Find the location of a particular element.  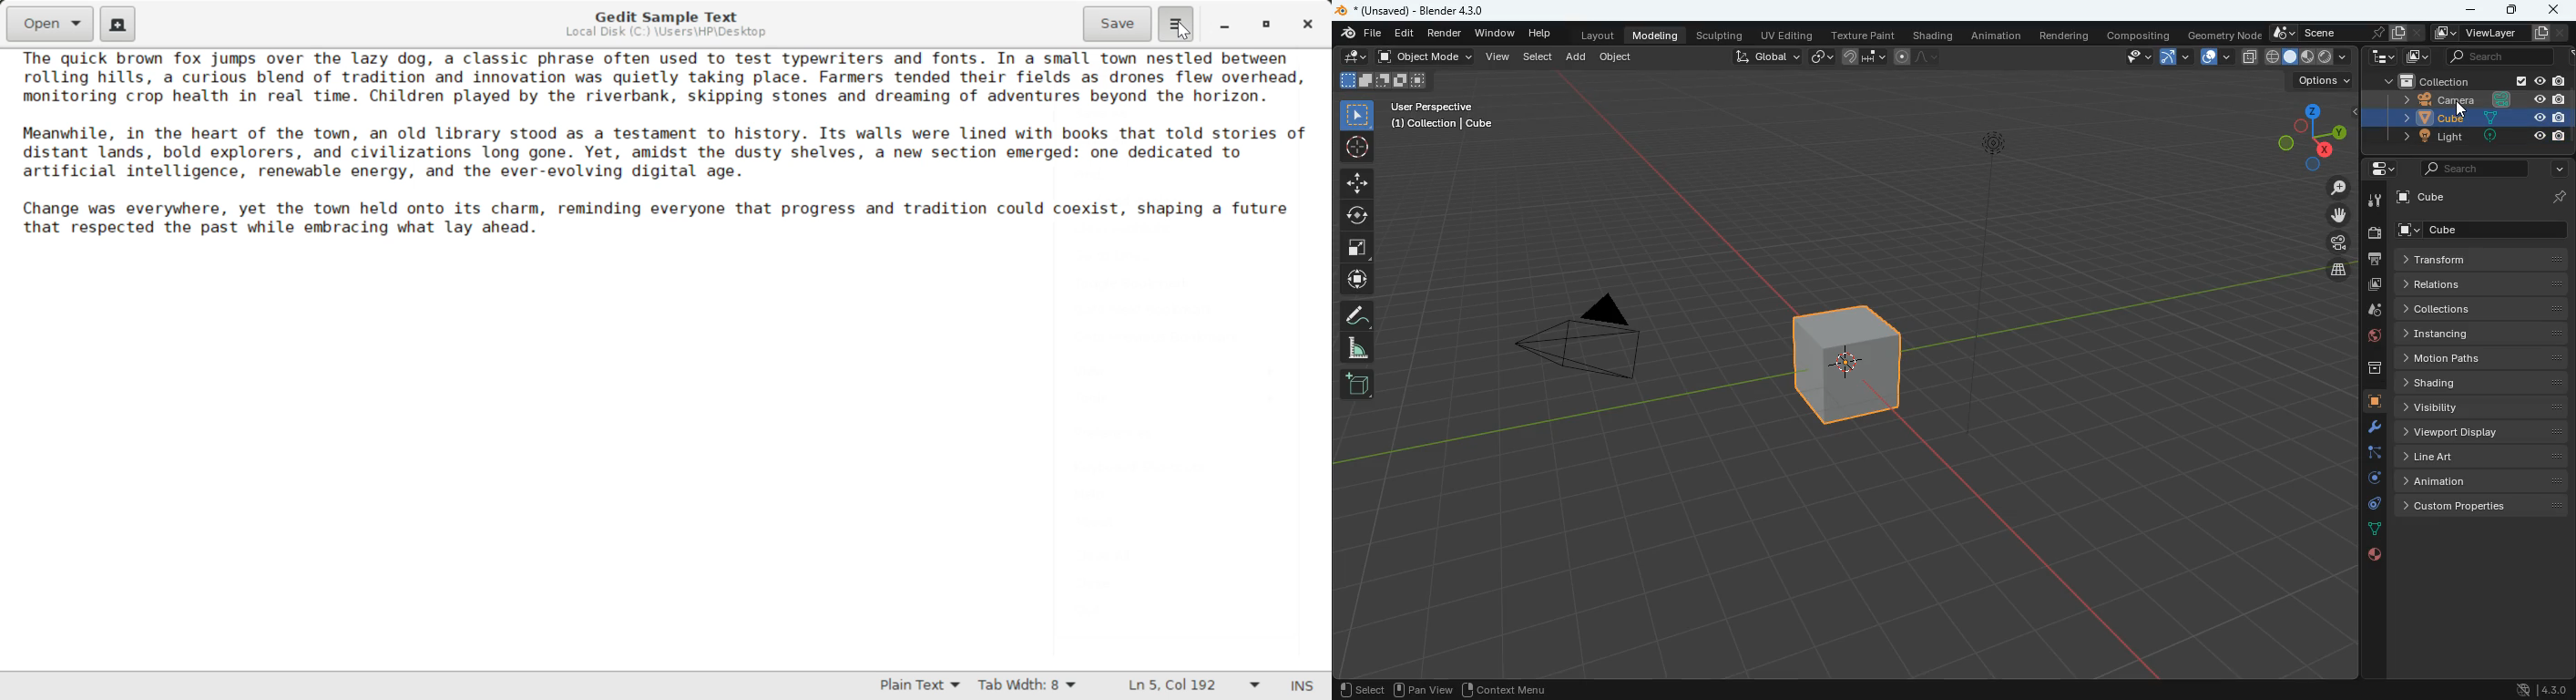

Cursor Position is located at coordinates (1181, 30).